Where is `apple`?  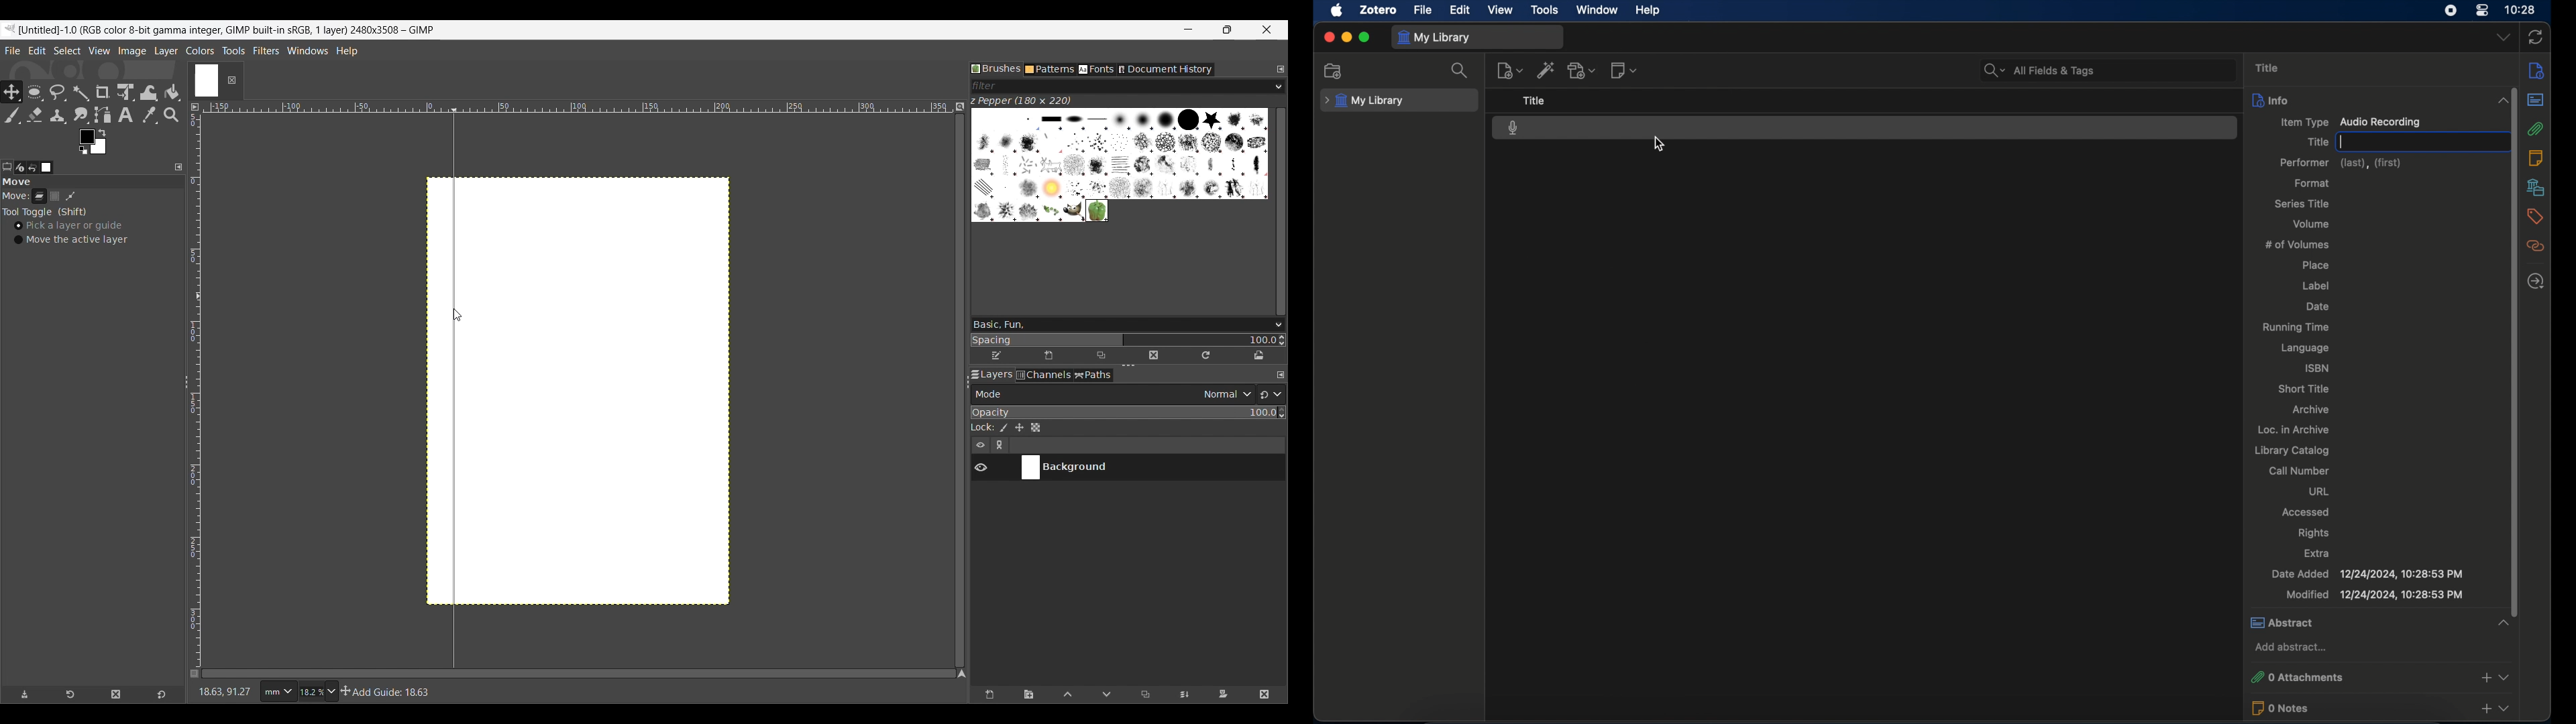 apple is located at coordinates (1337, 11).